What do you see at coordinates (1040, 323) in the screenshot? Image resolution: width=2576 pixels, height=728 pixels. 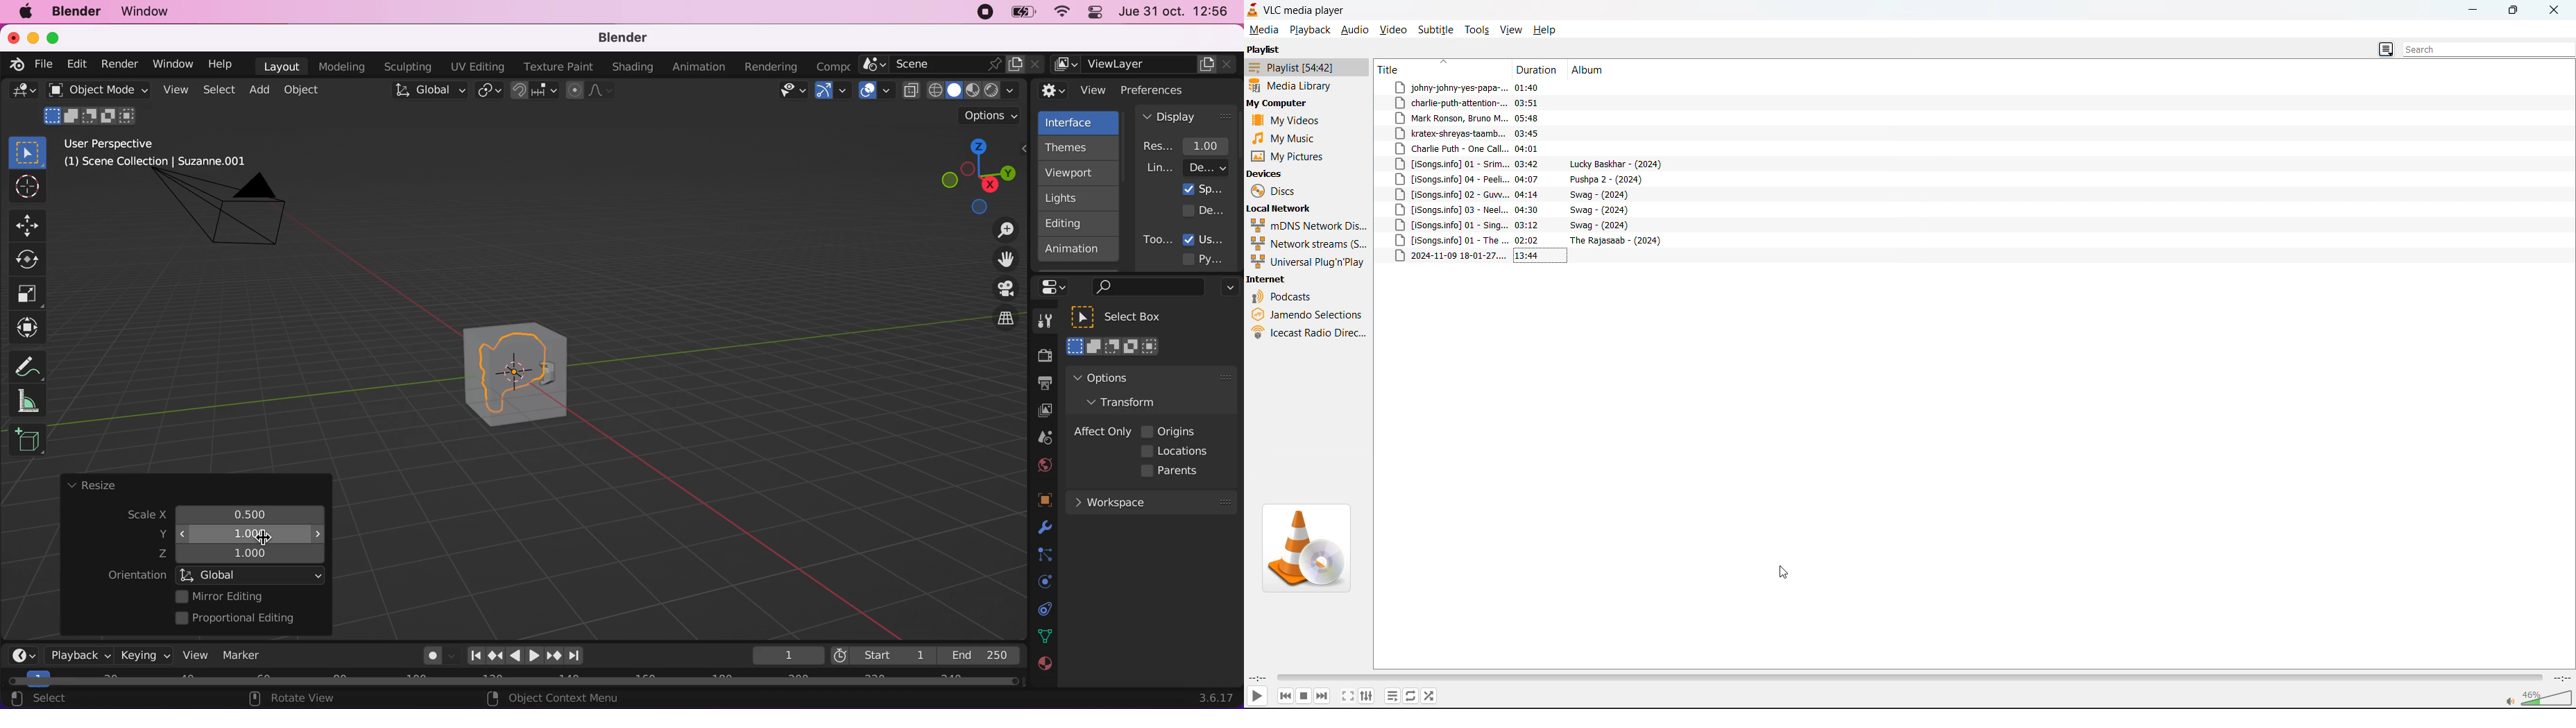 I see `tools` at bounding box center [1040, 323].